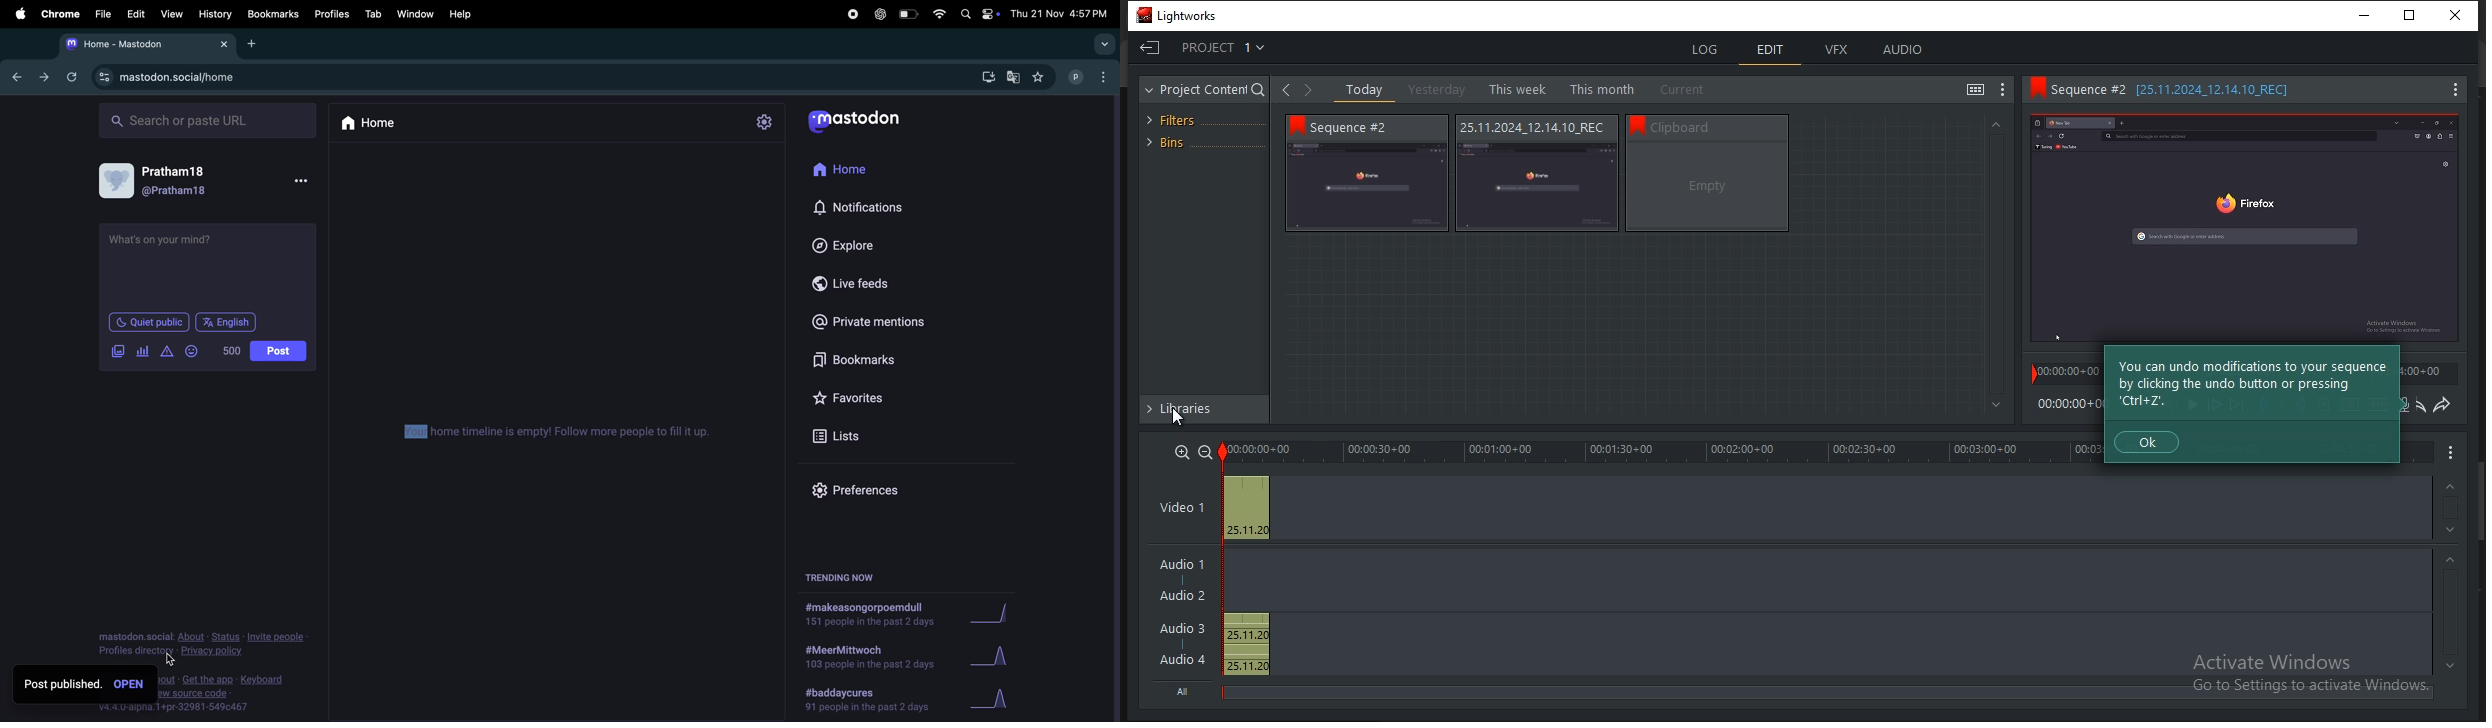  Describe the element at coordinates (210, 266) in the screenshot. I see `textbox` at that location.